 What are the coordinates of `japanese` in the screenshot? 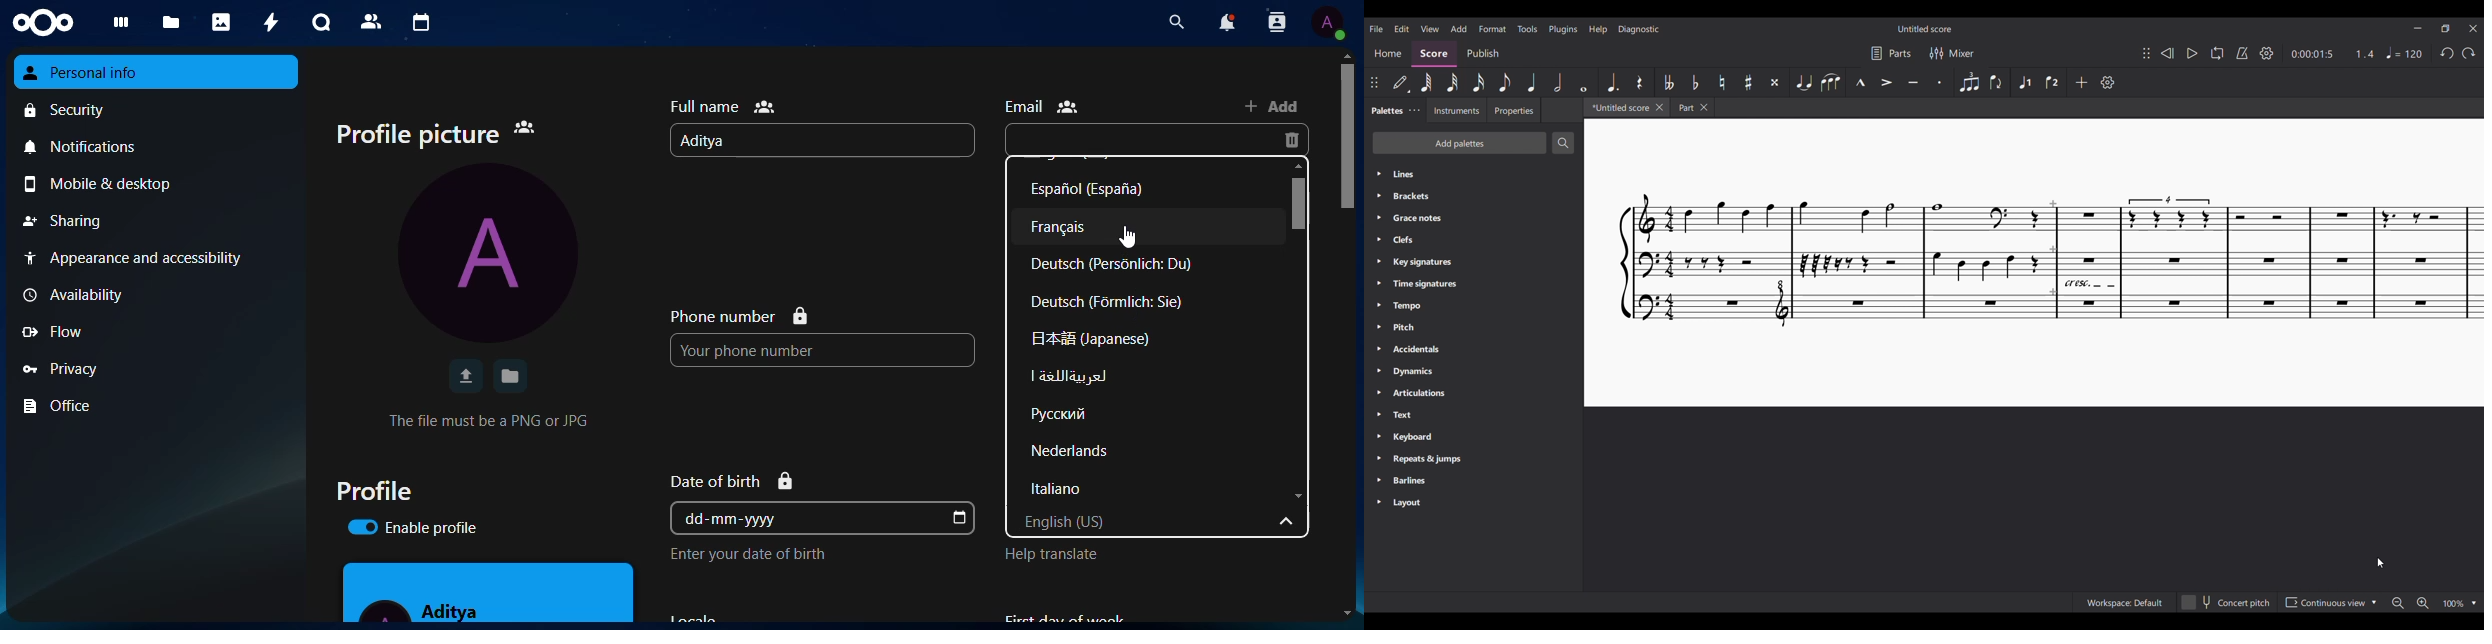 It's located at (1089, 338).